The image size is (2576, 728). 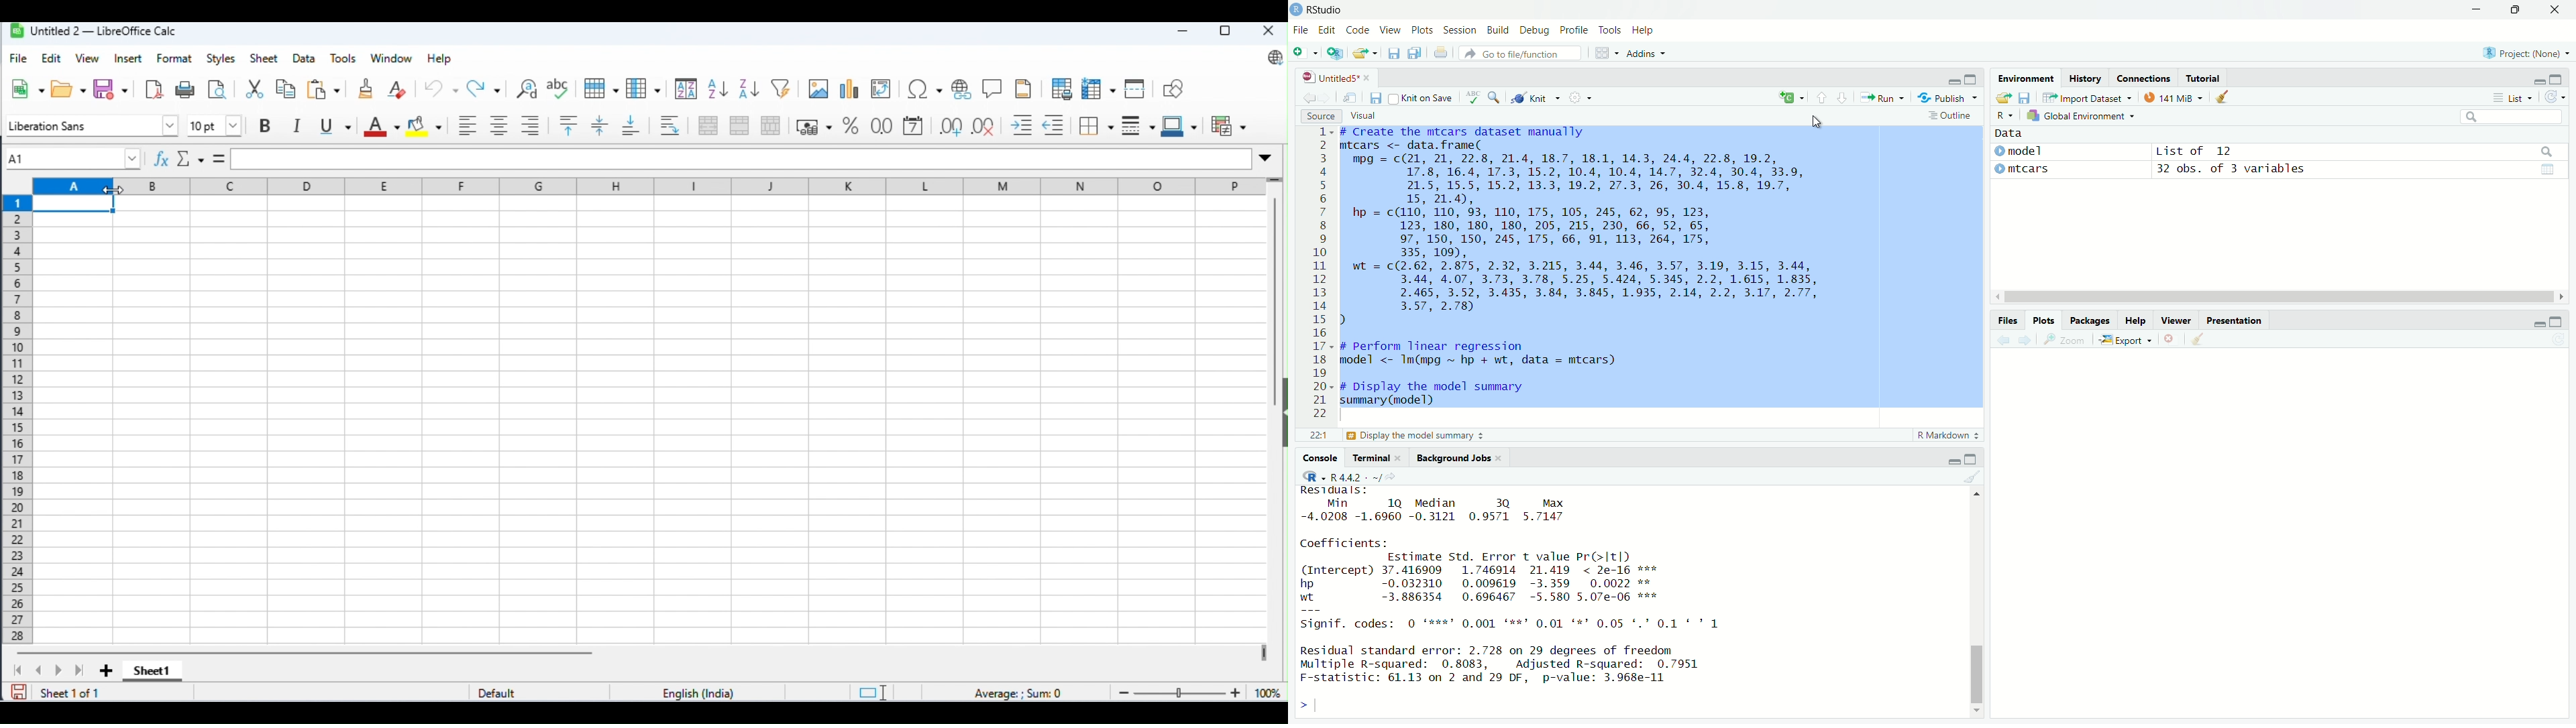 What do you see at coordinates (1395, 52) in the screenshot?
I see `save` at bounding box center [1395, 52].